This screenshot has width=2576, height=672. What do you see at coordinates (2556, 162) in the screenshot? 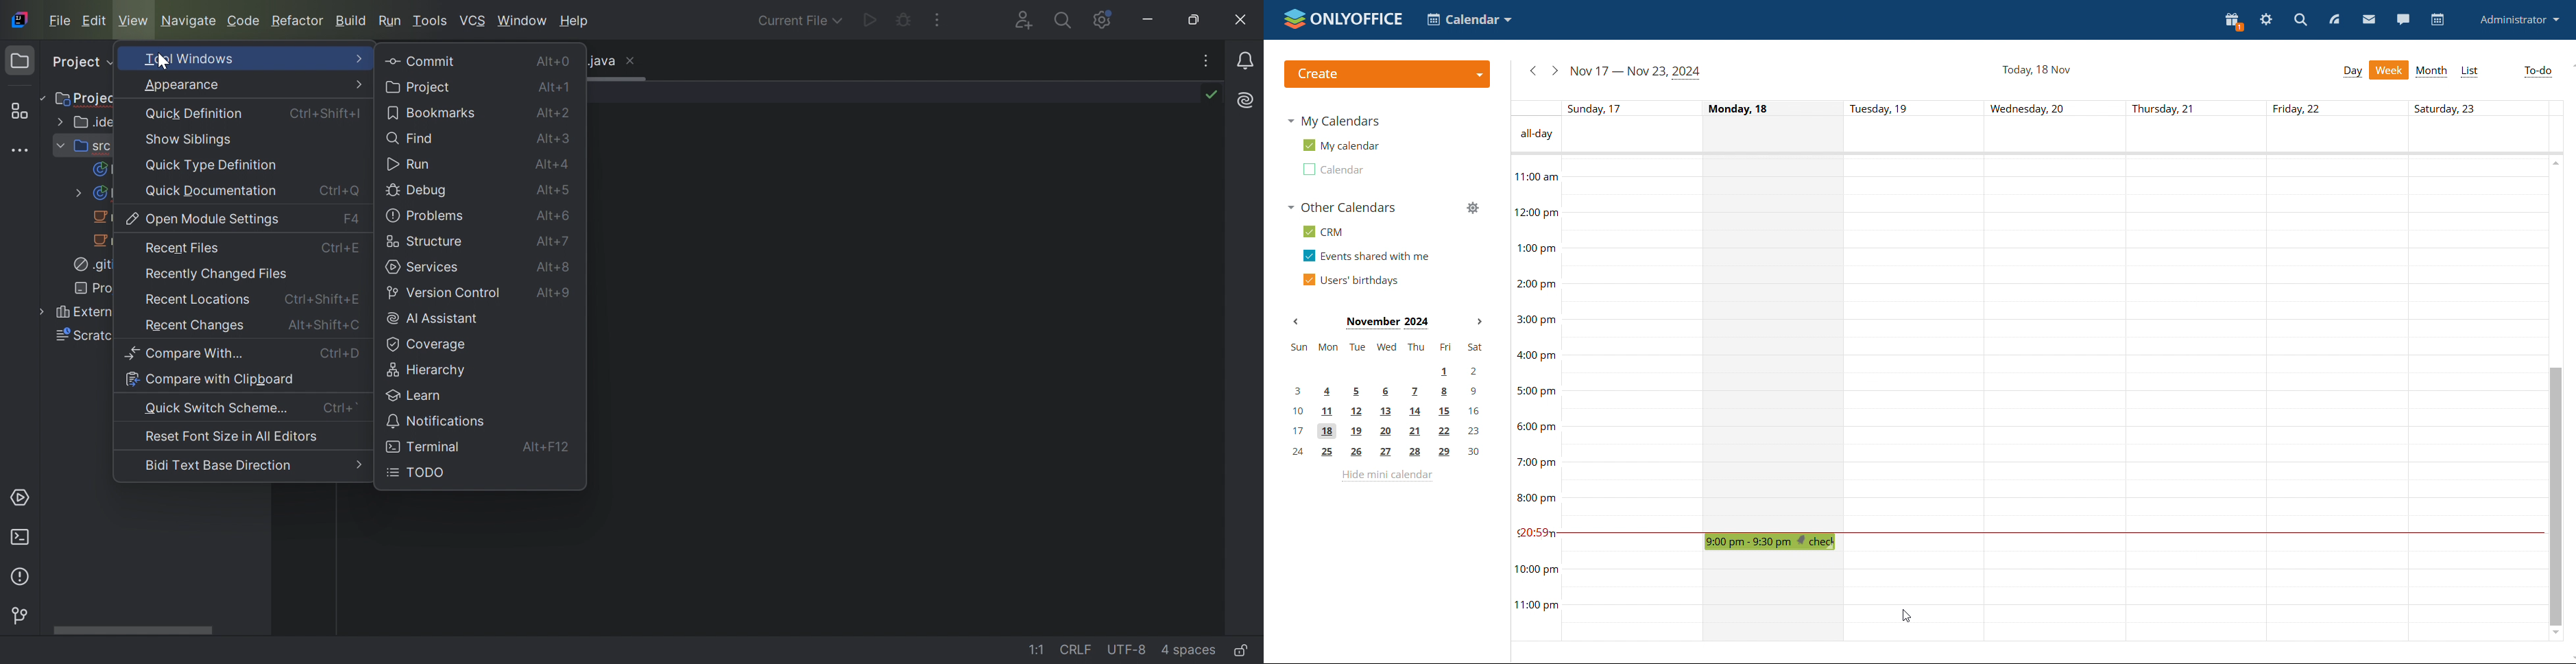
I see `scroll up` at bounding box center [2556, 162].